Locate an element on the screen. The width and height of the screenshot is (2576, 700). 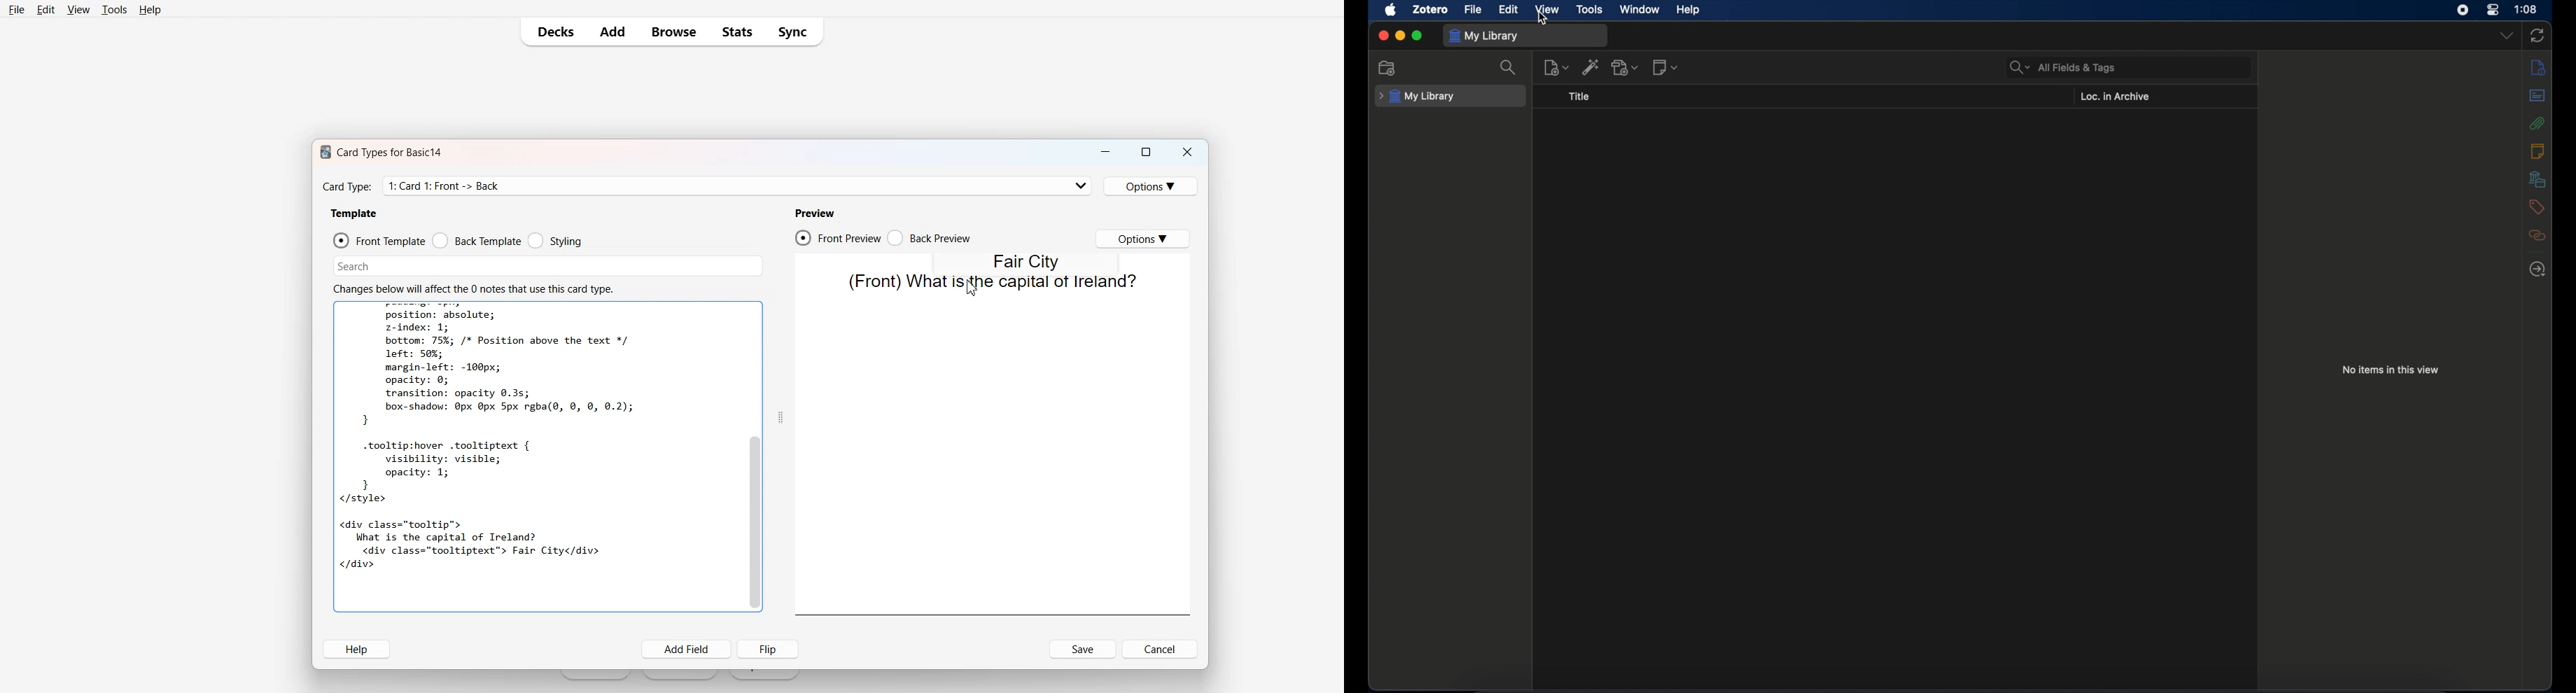
screen recorder is located at coordinates (2464, 10).